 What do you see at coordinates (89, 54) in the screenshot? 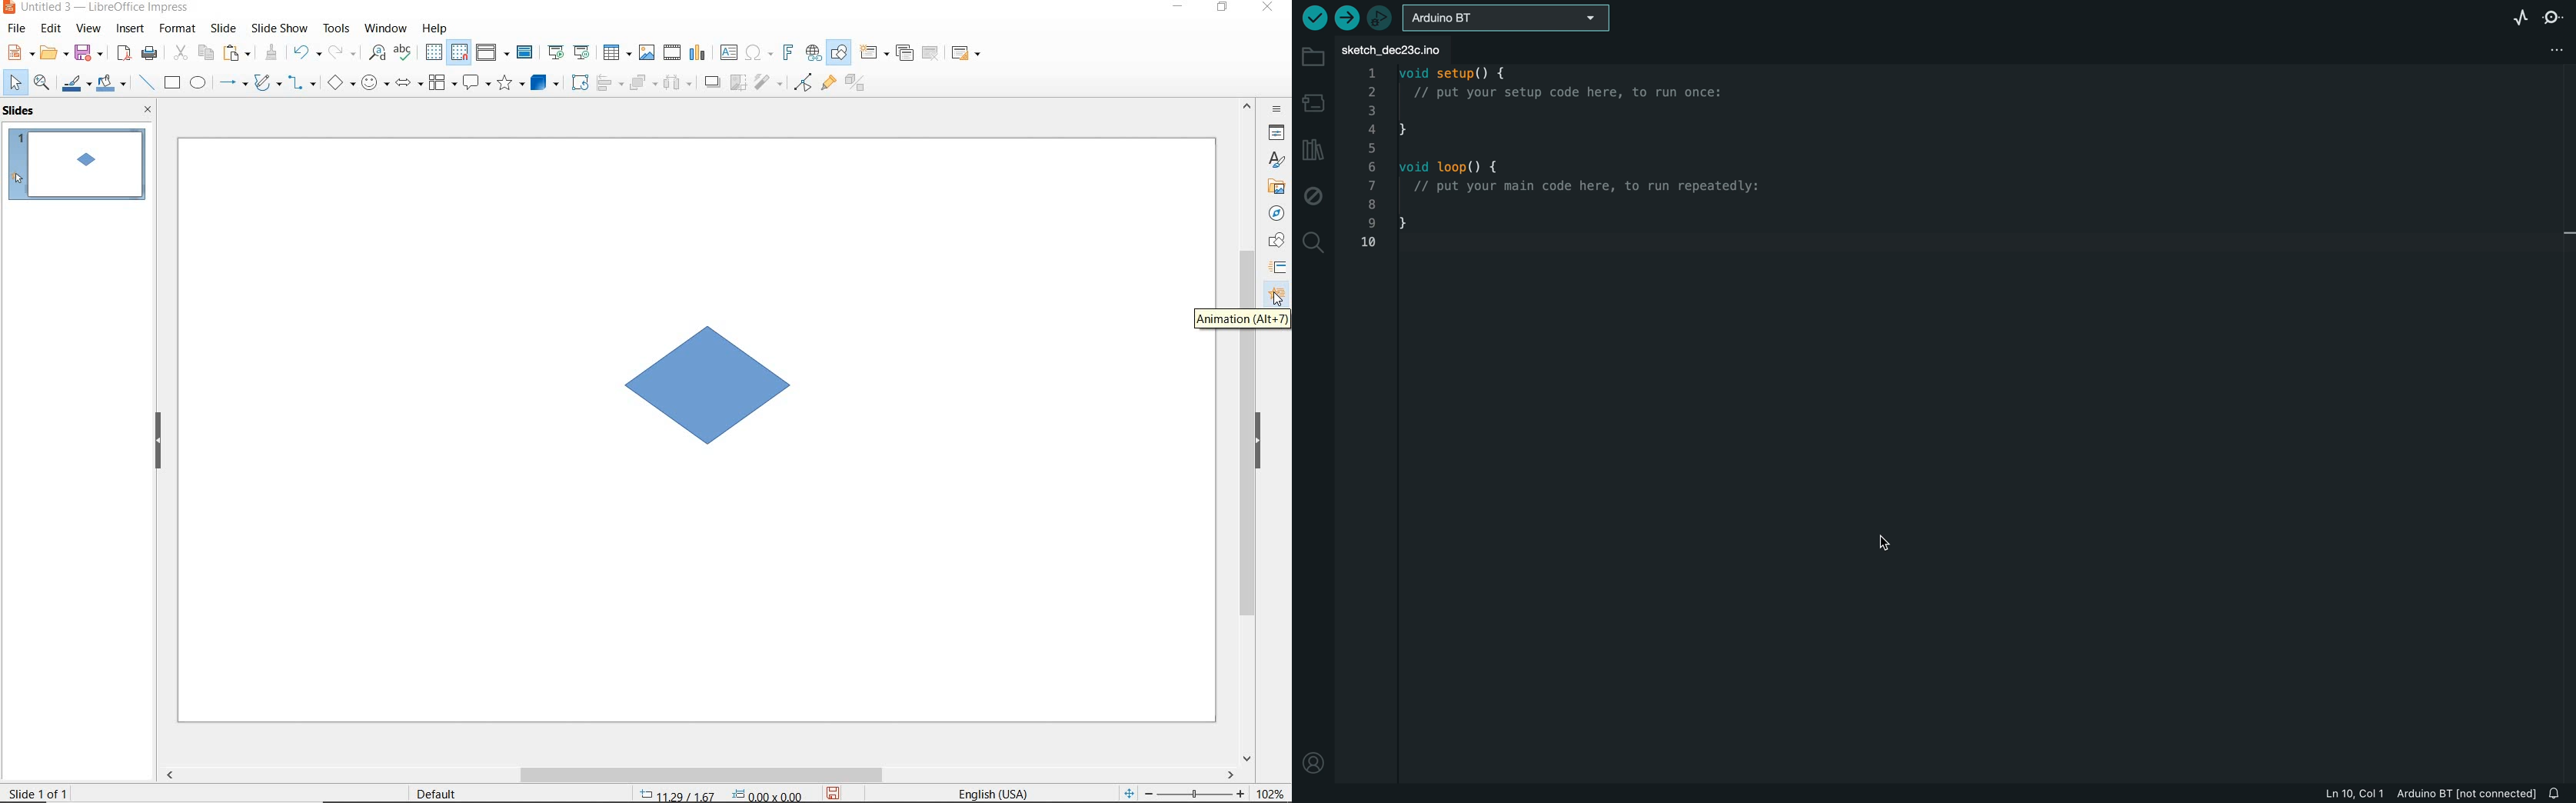
I see `save` at bounding box center [89, 54].